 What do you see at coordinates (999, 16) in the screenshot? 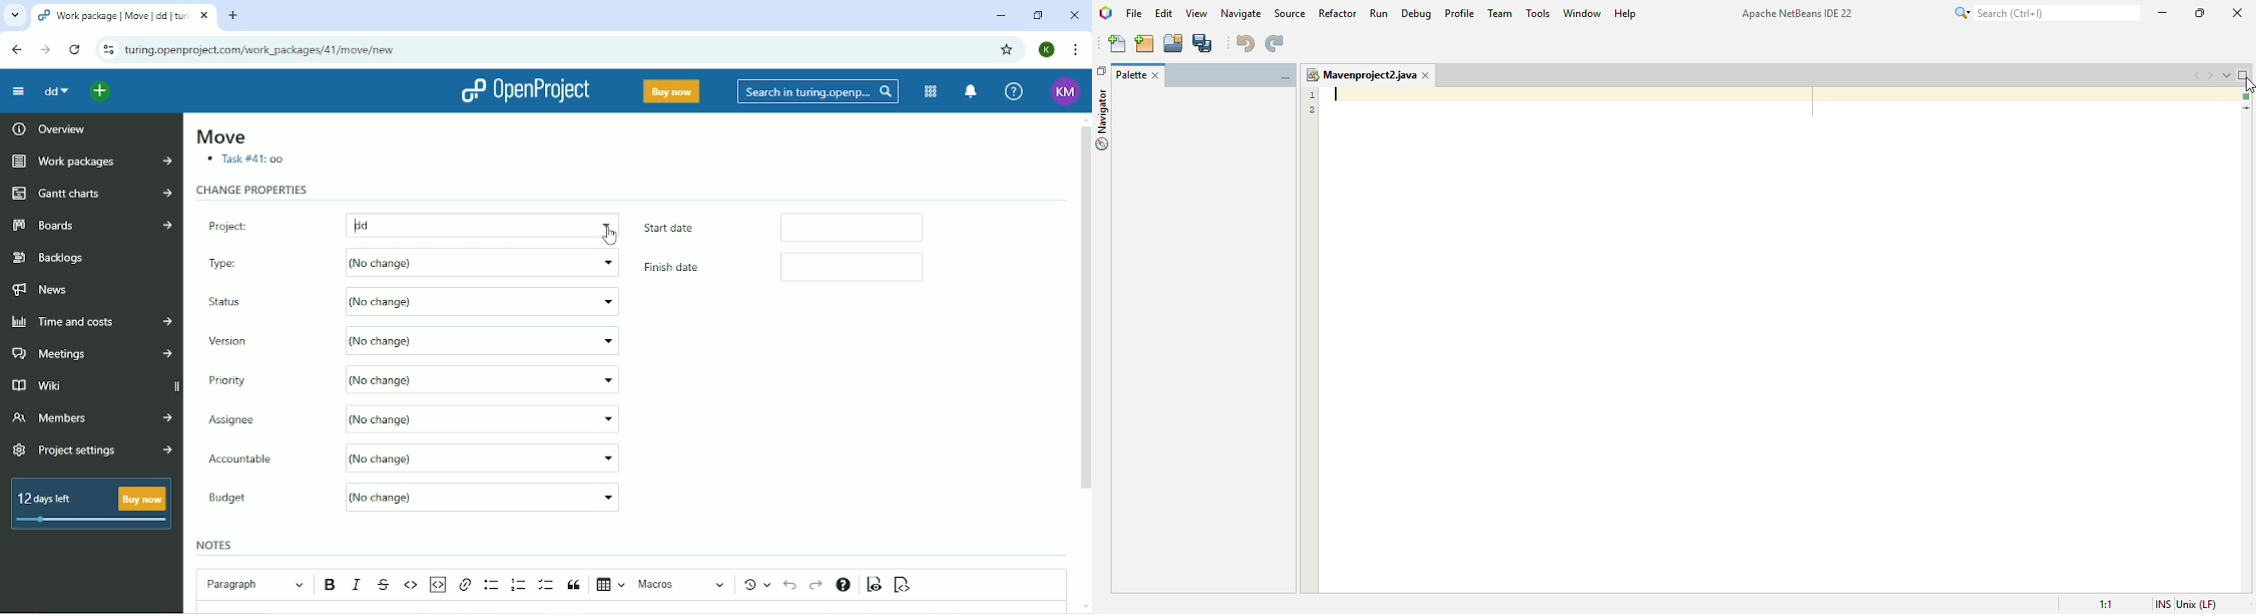
I see `Minimize` at bounding box center [999, 16].